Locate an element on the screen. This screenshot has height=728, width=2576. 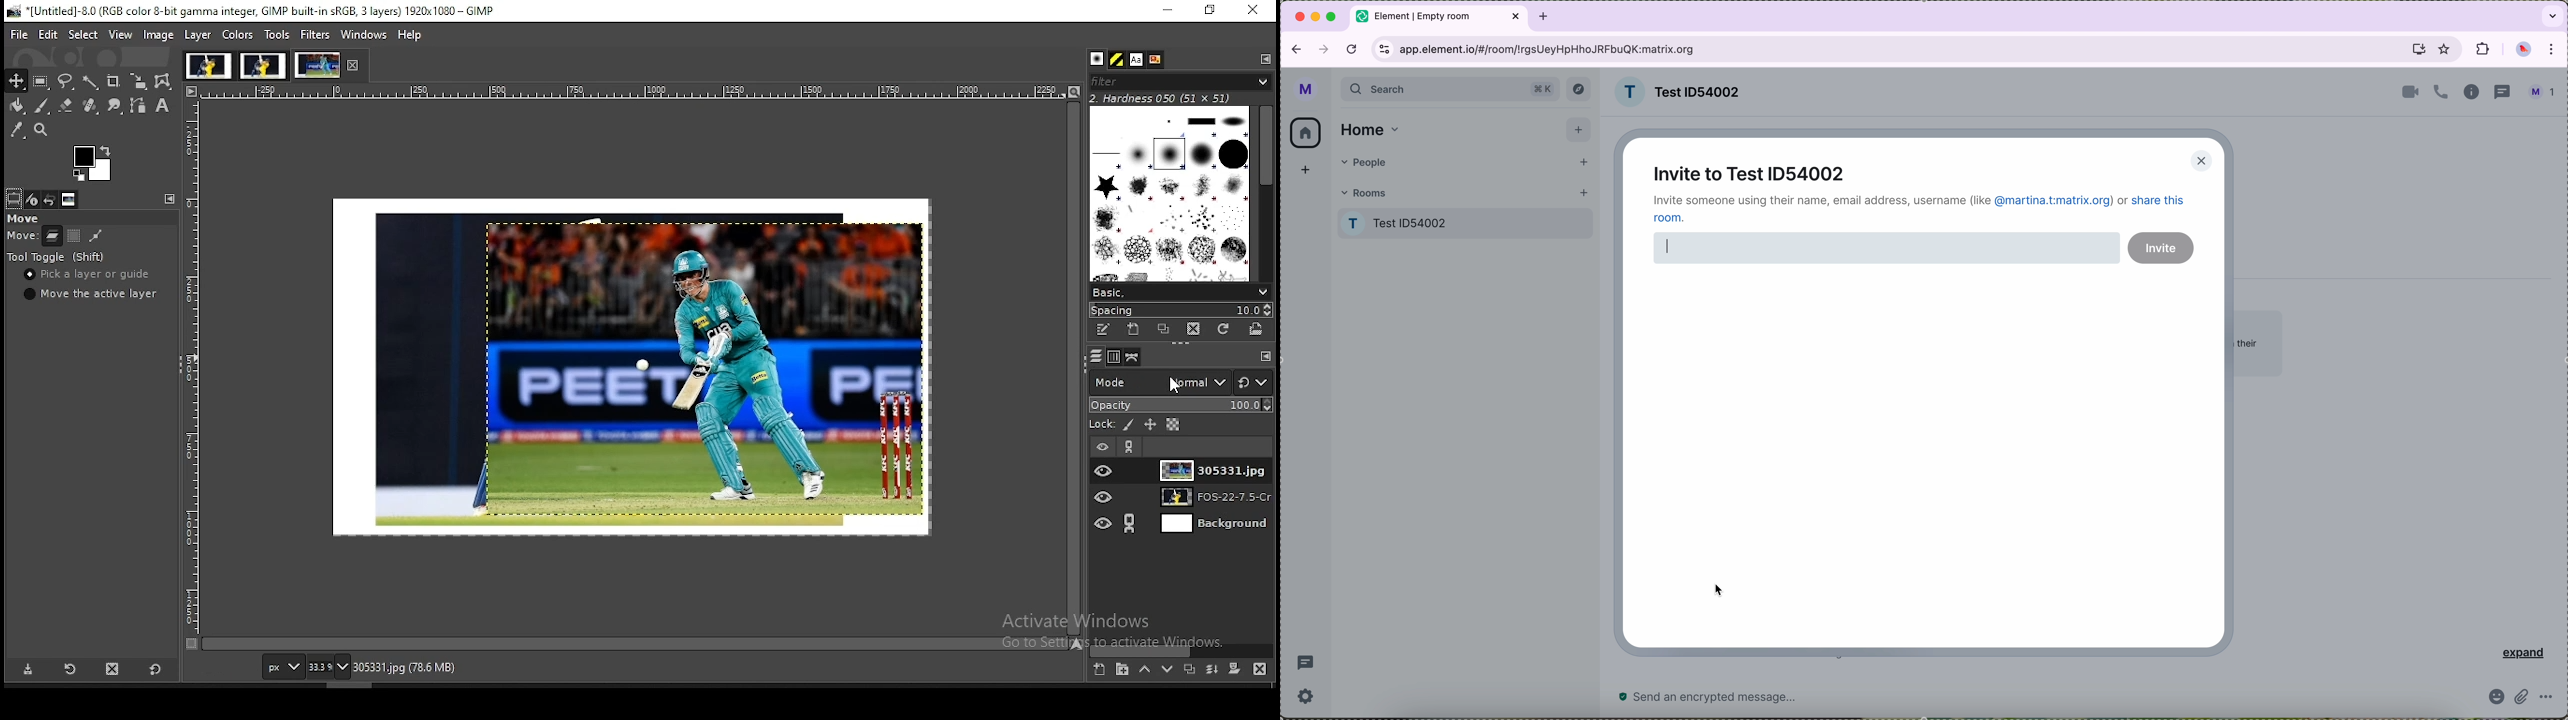
link is located at coordinates (1131, 449).